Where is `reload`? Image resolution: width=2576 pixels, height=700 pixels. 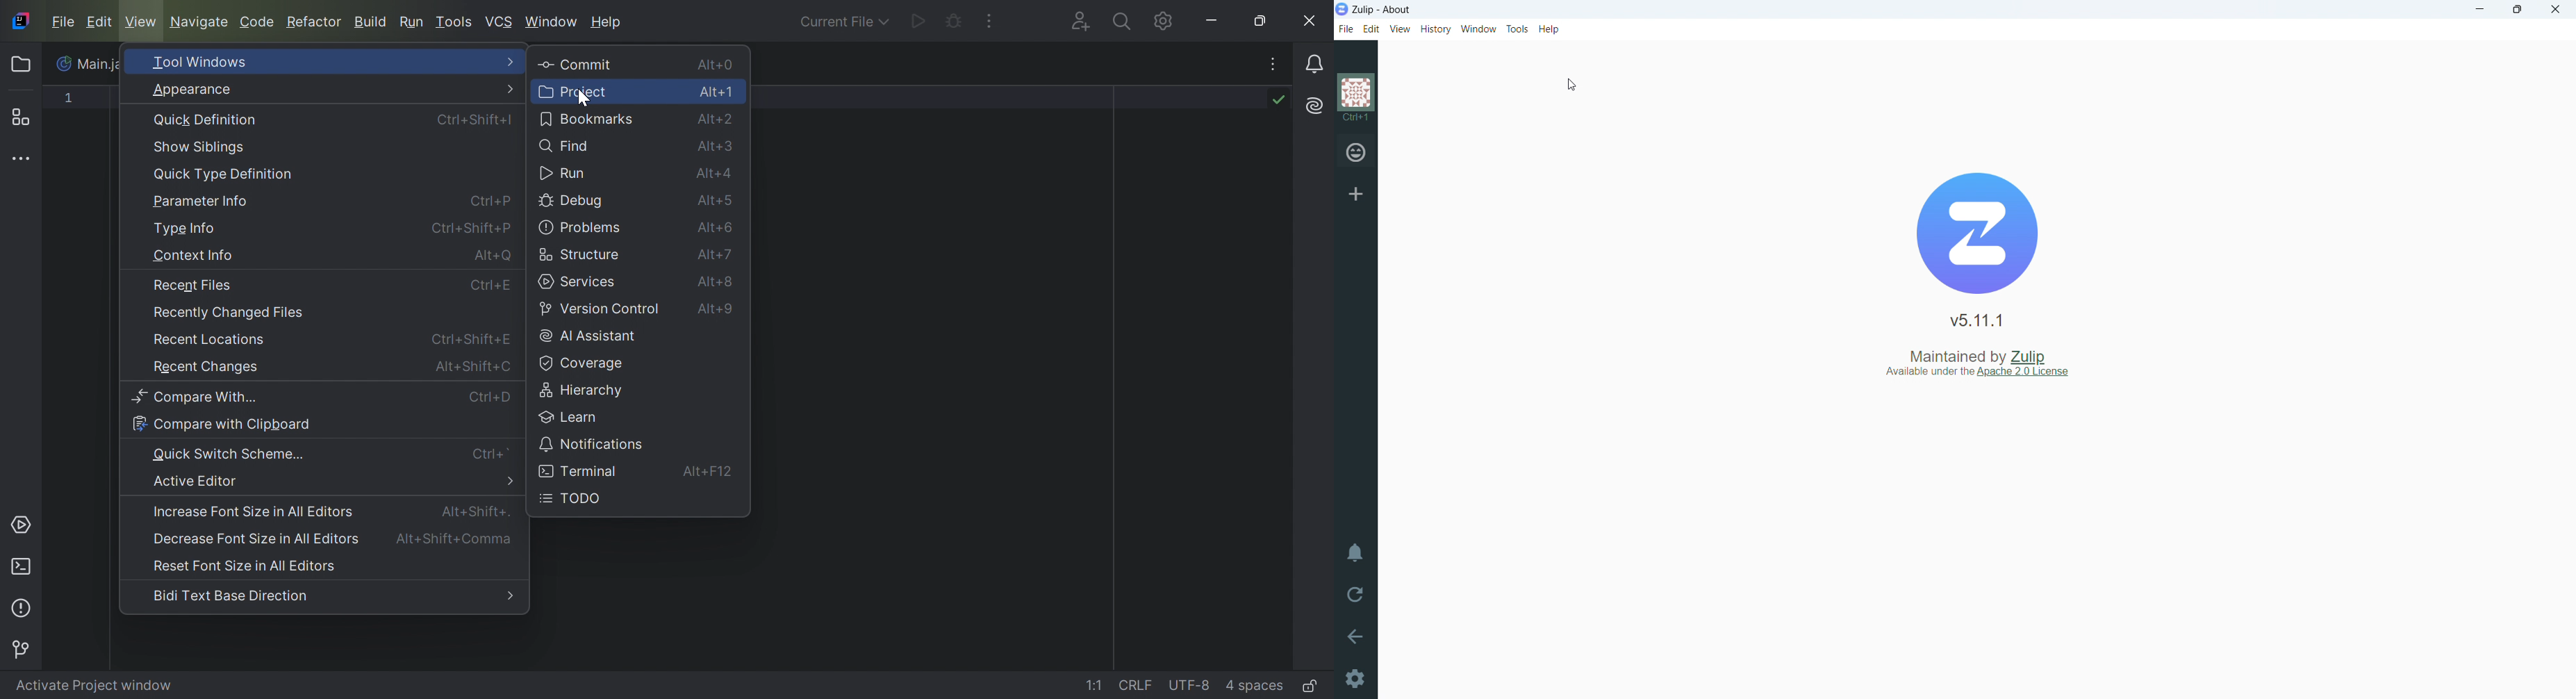
reload is located at coordinates (1355, 594).